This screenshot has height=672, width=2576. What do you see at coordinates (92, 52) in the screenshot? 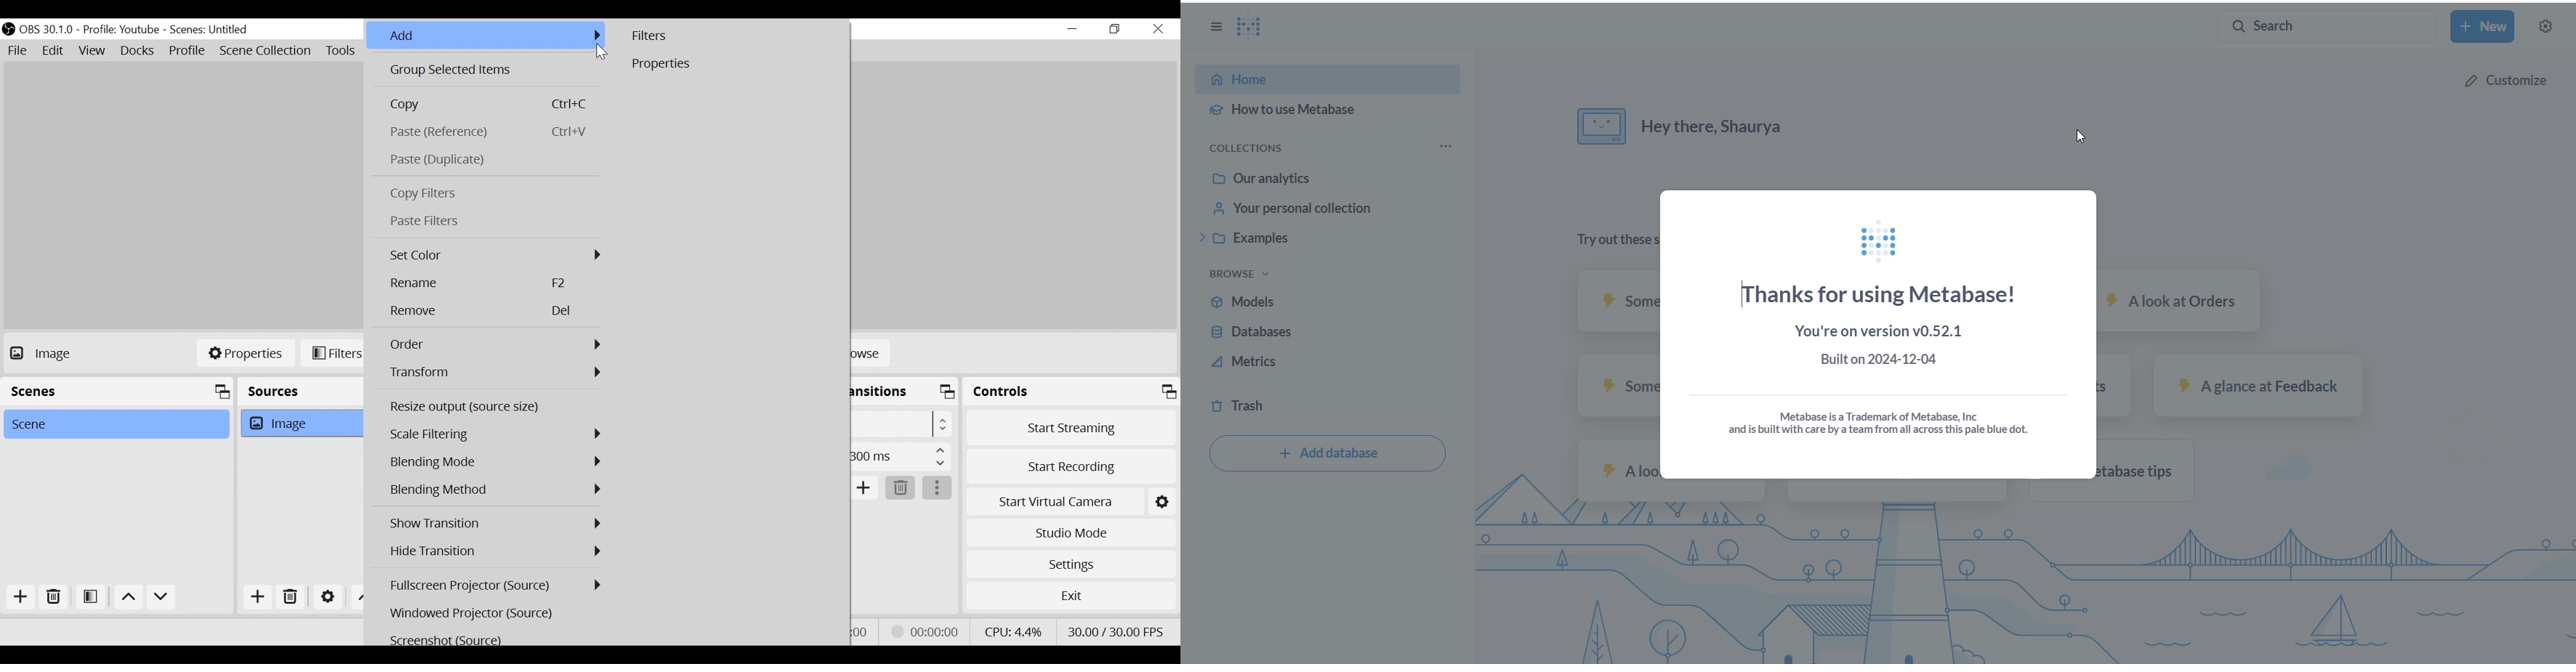
I see `View` at bounding box center [92, 52].